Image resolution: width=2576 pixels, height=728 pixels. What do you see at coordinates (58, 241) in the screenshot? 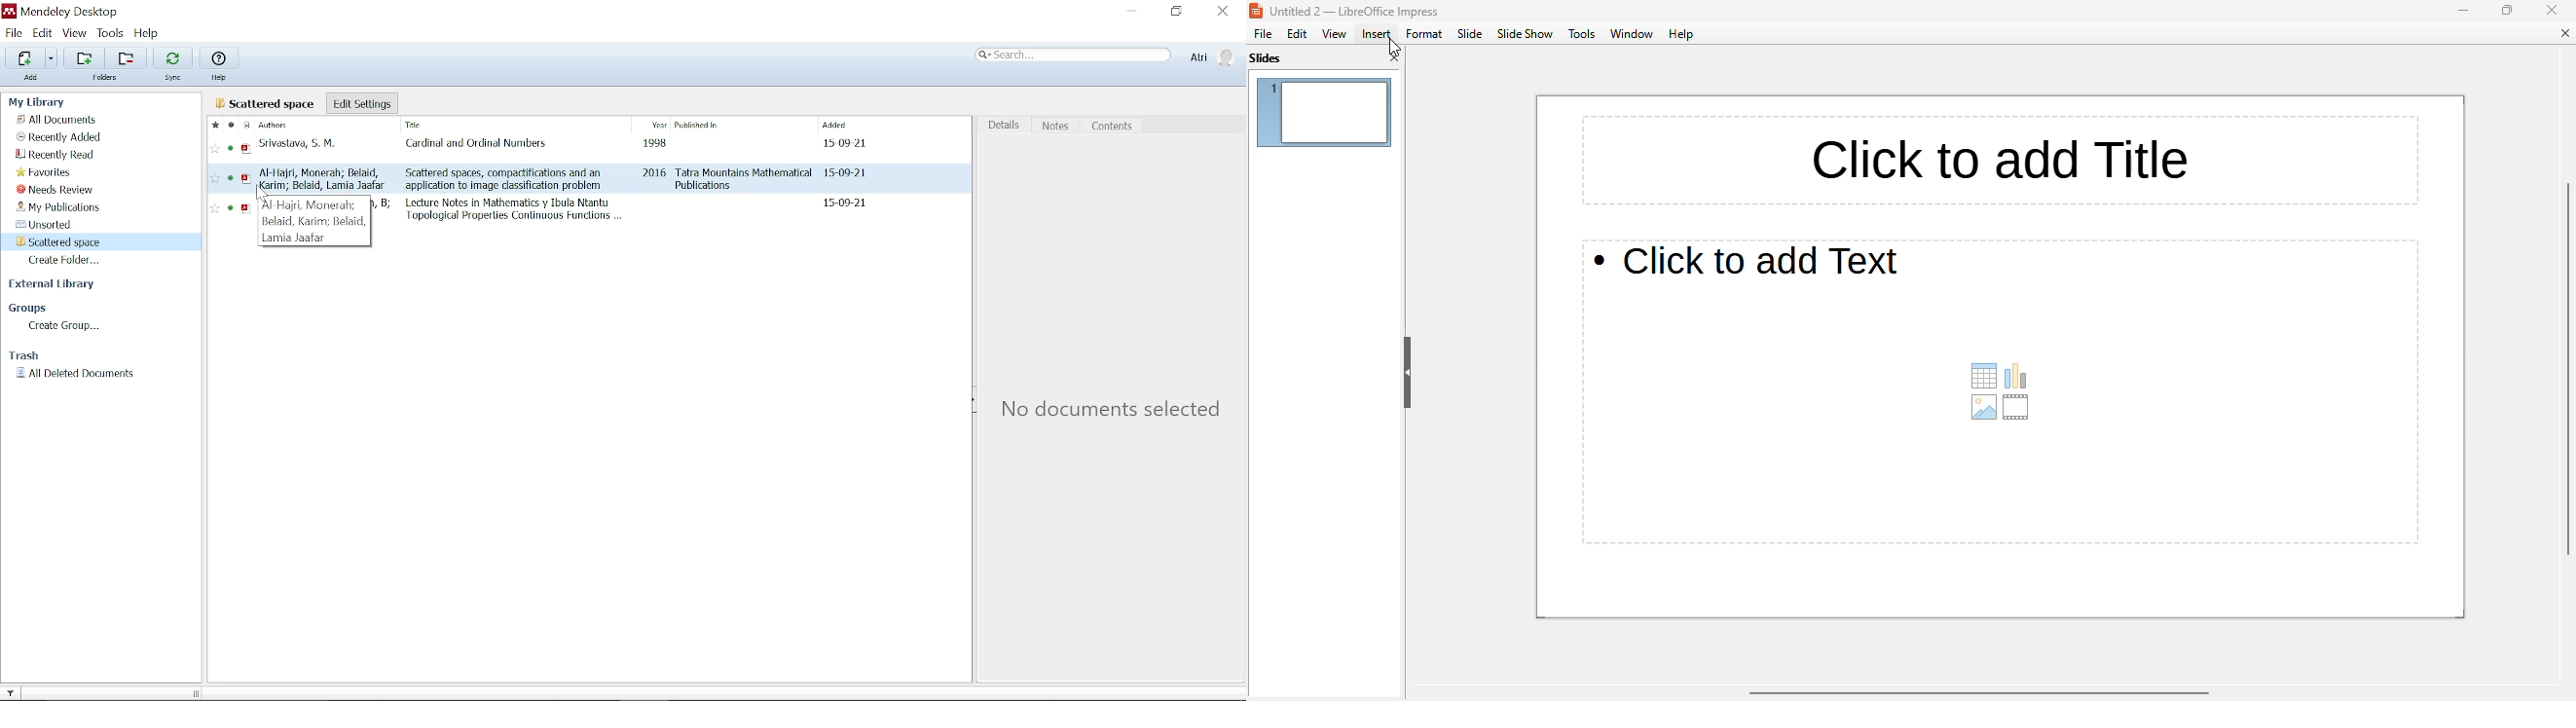
I see `Folder "Scattered space"` at bounding box center [58, 241].